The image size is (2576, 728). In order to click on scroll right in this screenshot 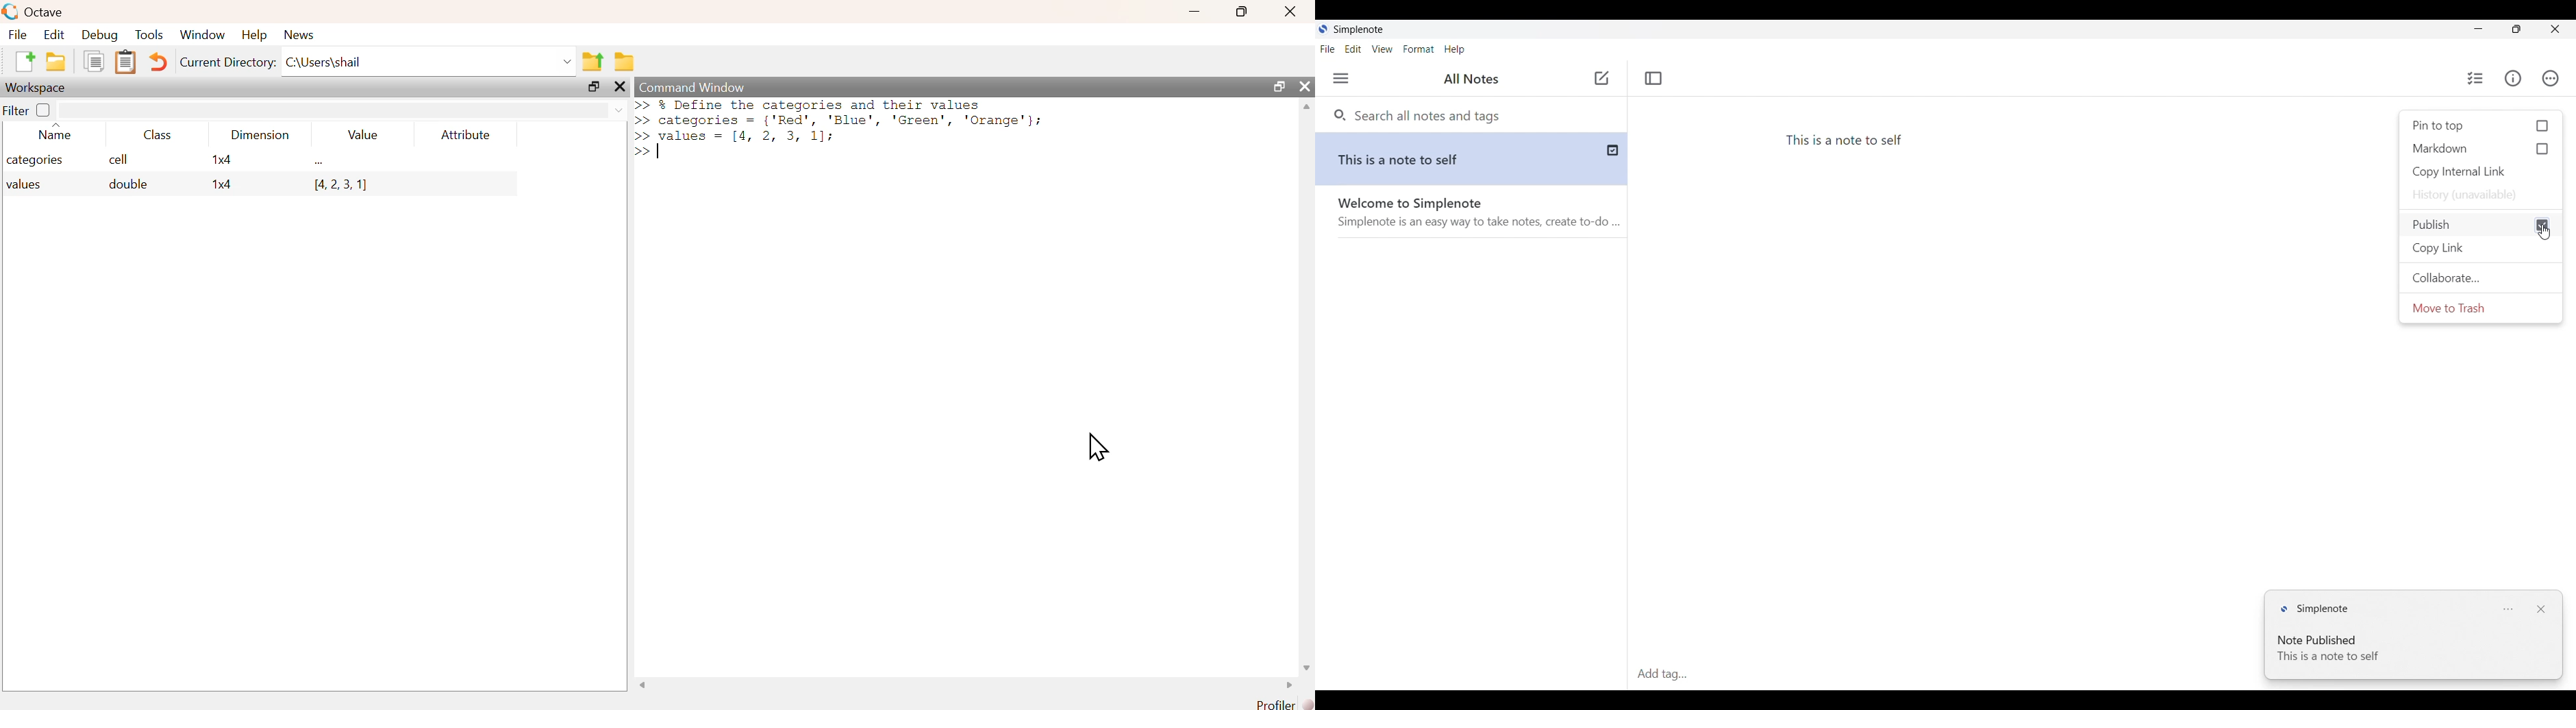, I will do `click(1286, 684)`.